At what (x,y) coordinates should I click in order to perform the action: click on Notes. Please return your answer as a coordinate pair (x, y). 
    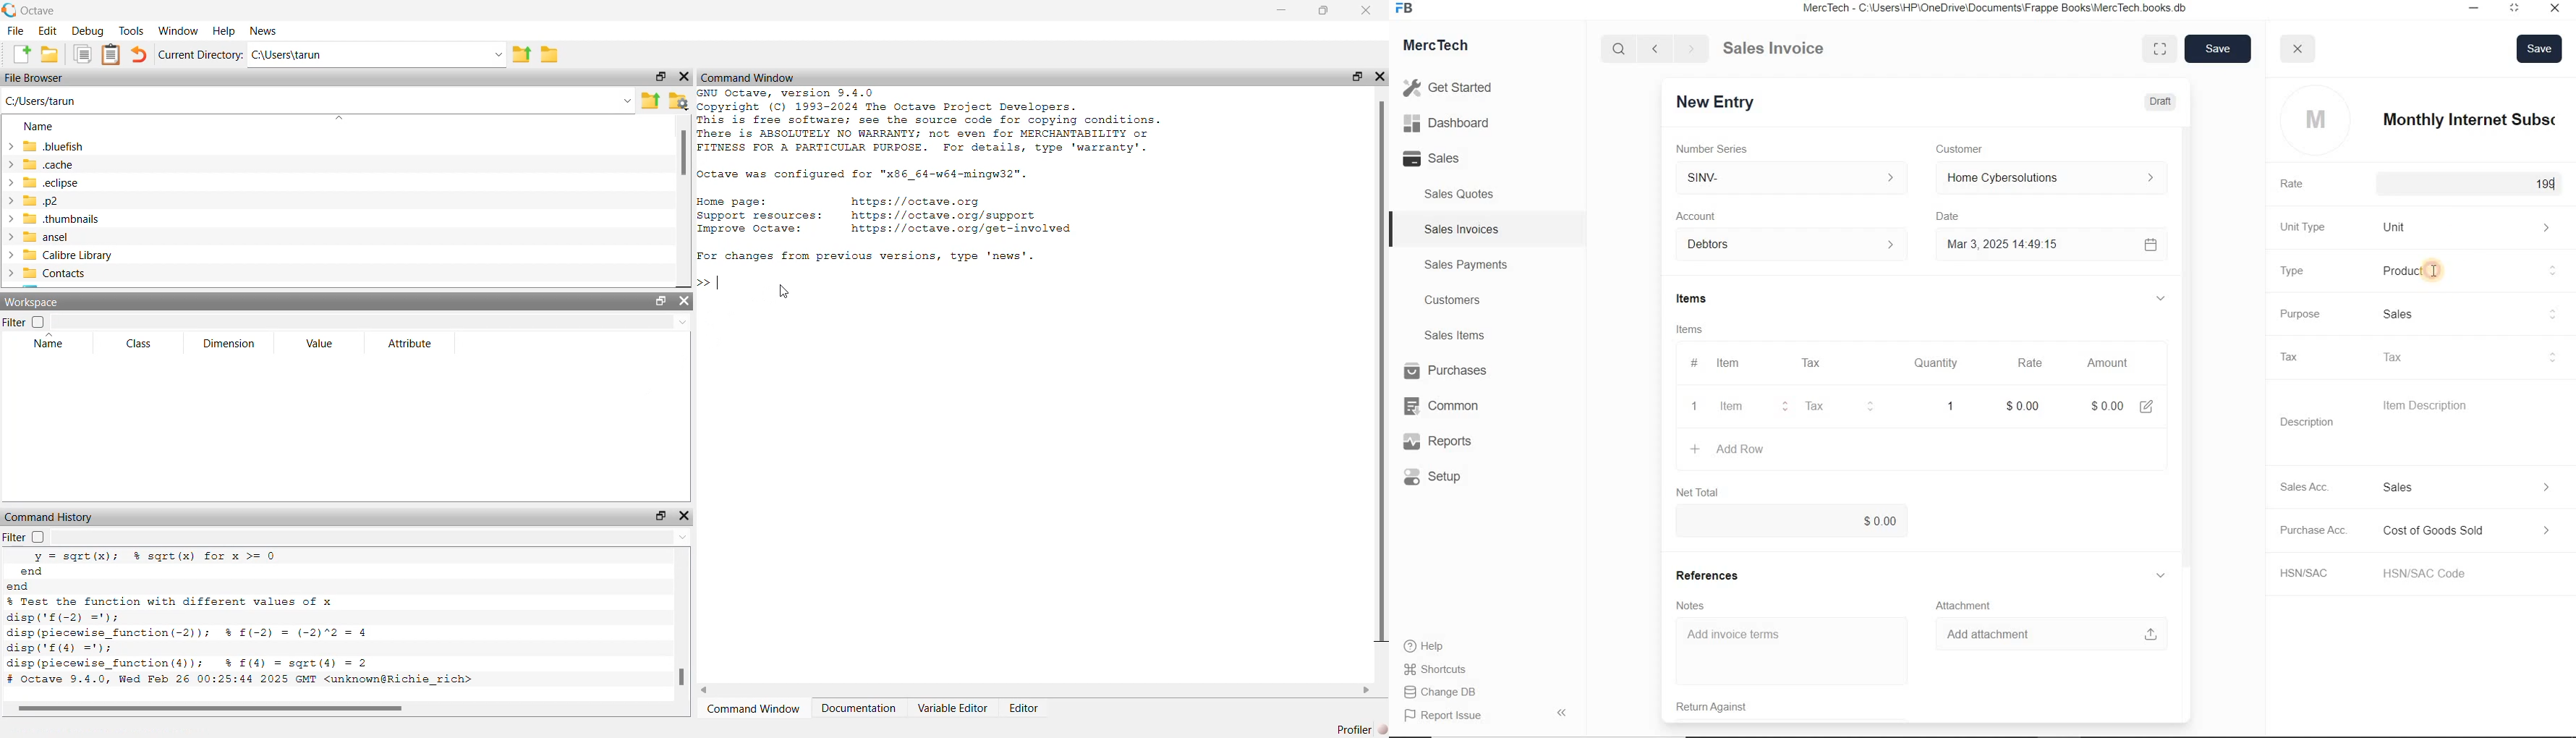
    Looking at the image, I should click on (1694, 604).